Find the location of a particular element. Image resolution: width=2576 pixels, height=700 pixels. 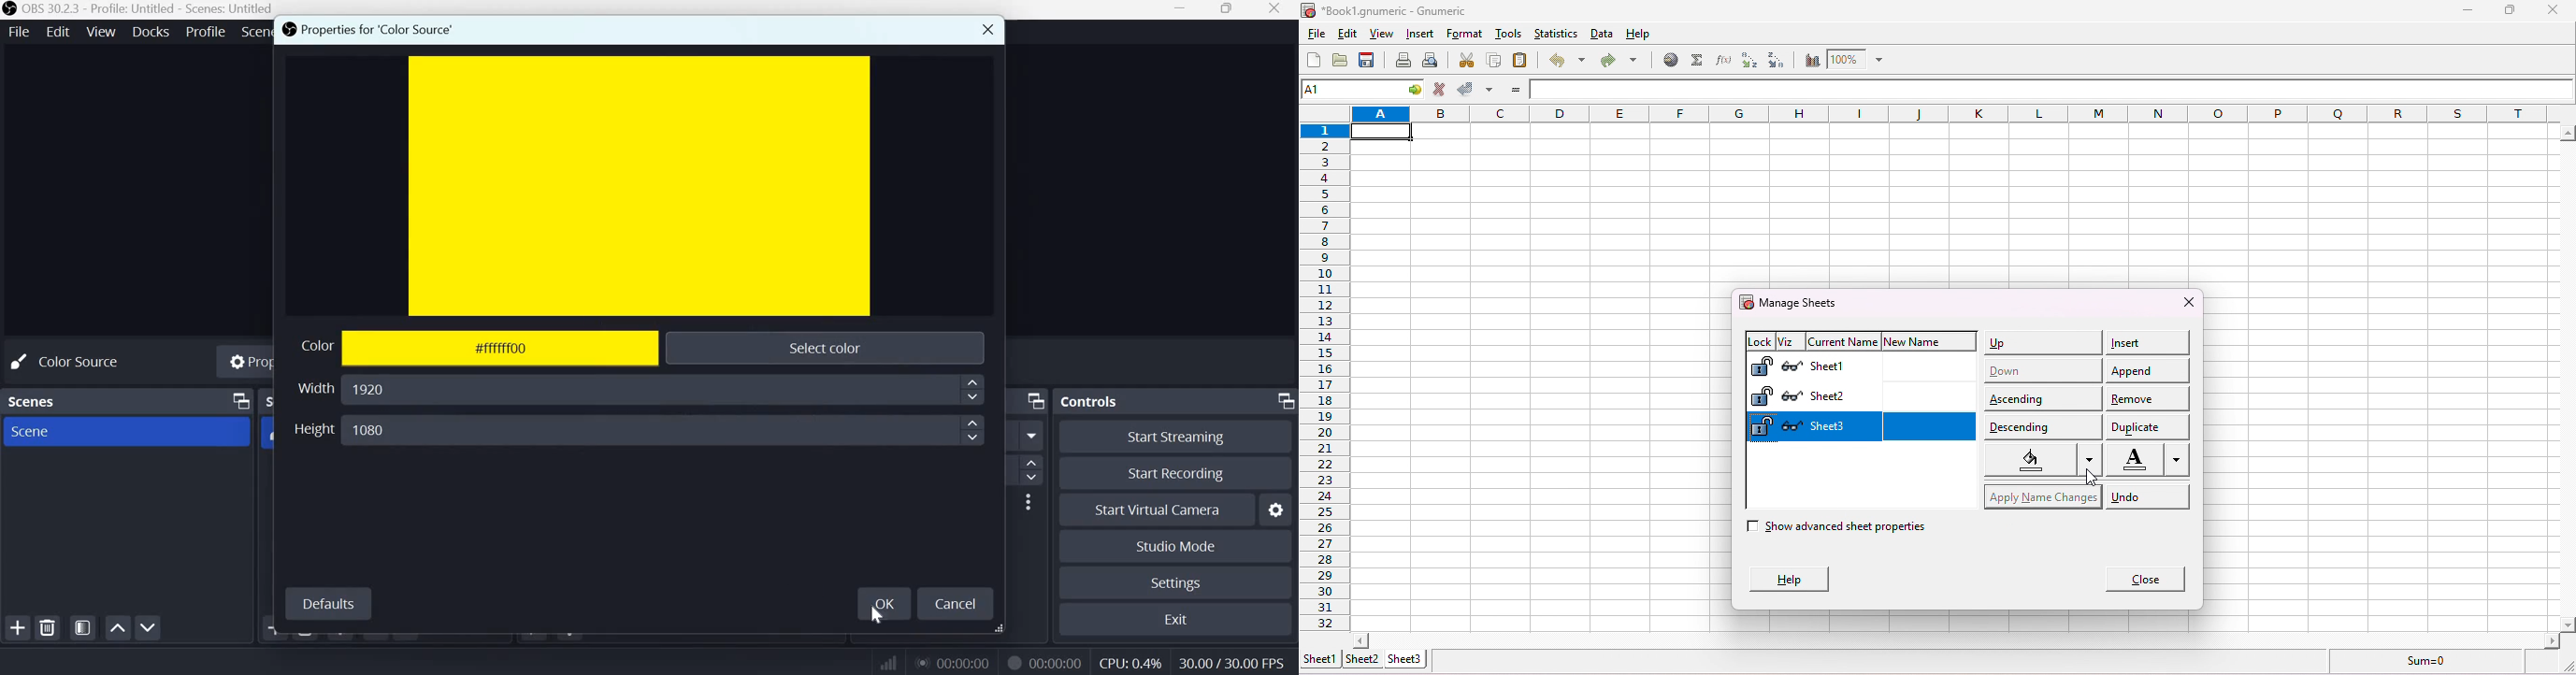

cell name A1 is located at coordinates (1350, 89).